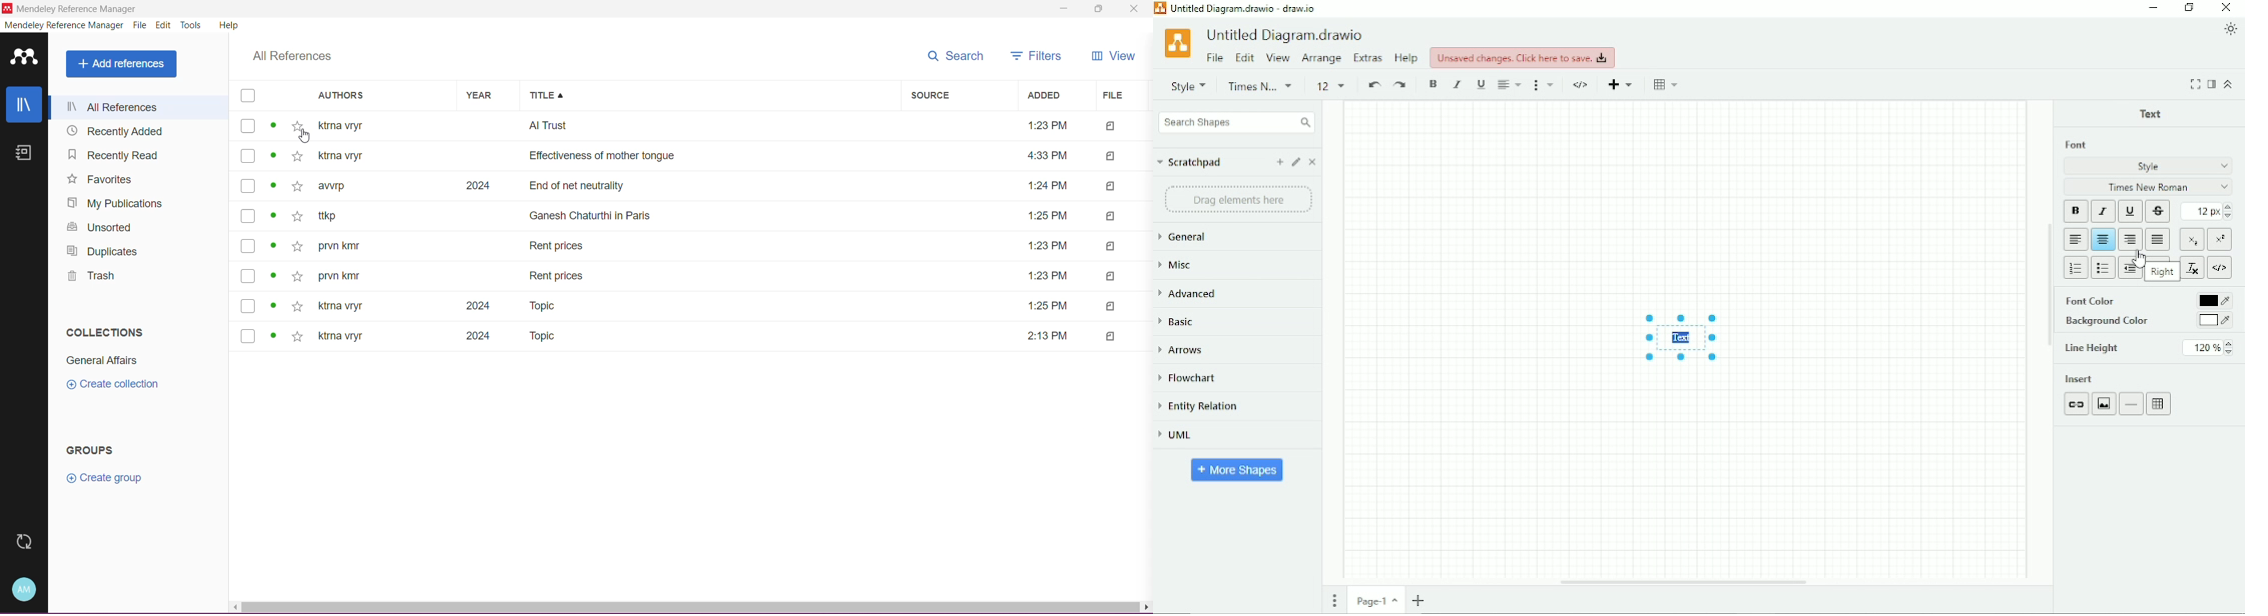 The image size is (2268, 616). What do you see at coordinates (97, 362) in the screenshot?
I see `General Affairs` at bounding box center [97, 362].